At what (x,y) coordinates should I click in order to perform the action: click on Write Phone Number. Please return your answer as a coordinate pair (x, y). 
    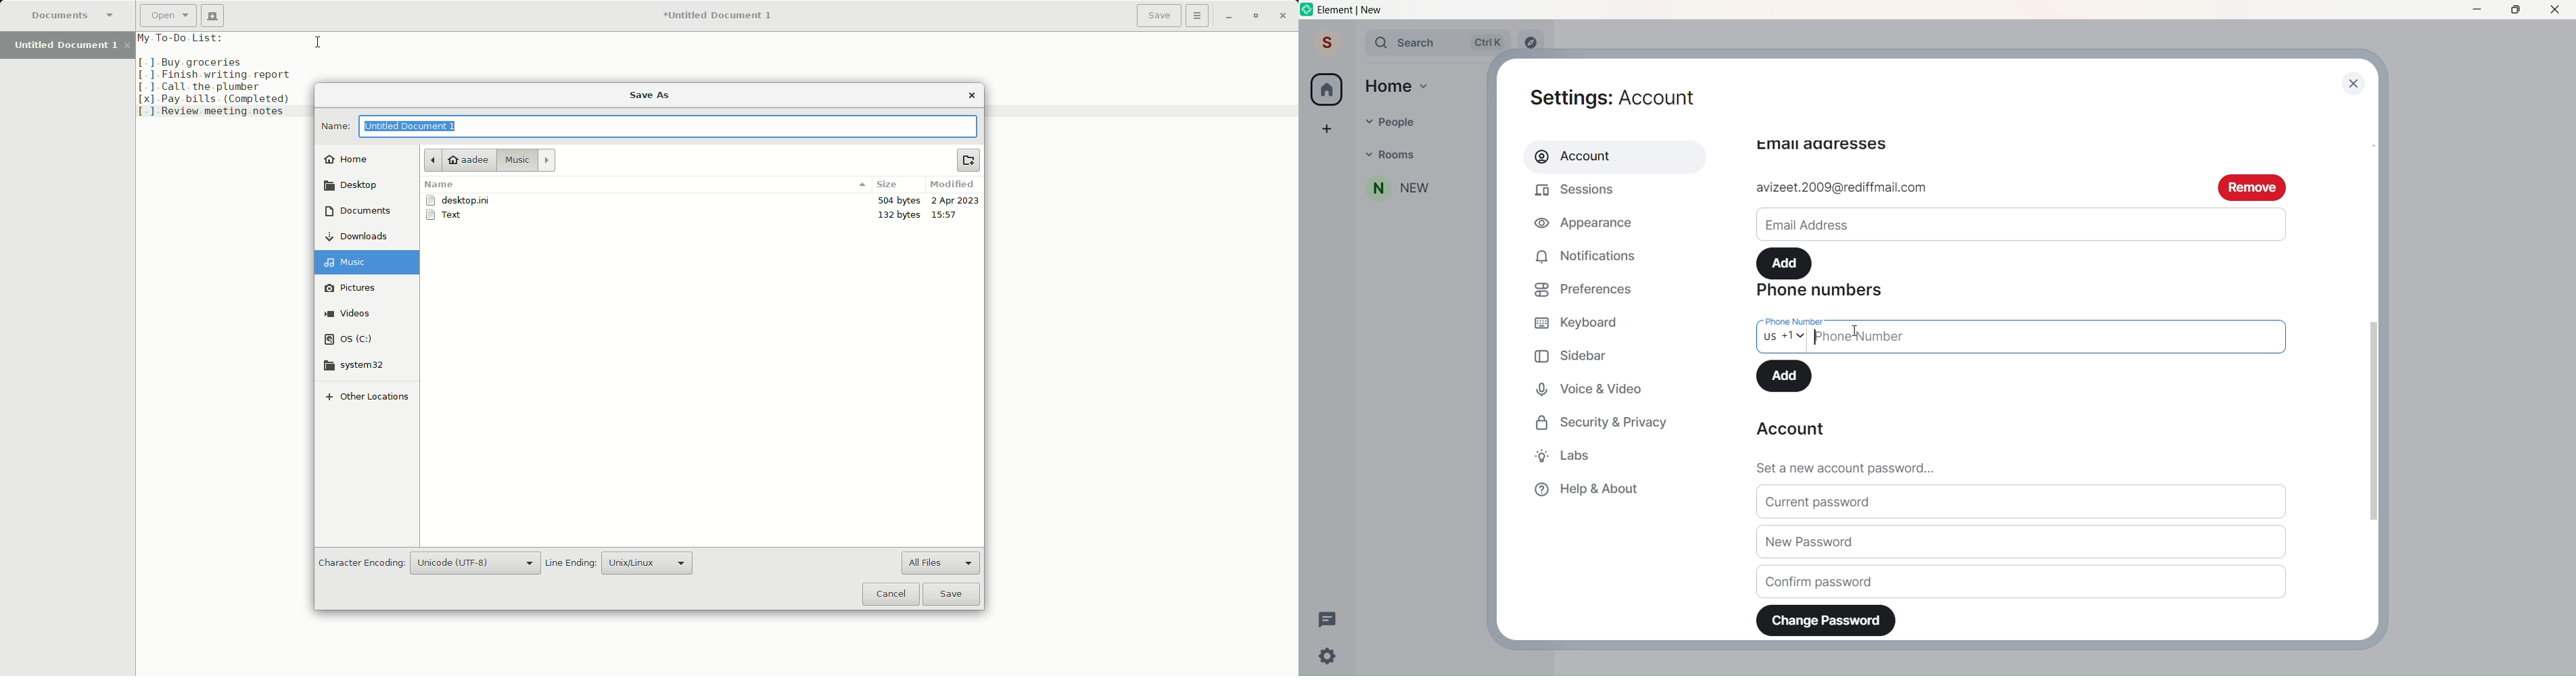
    Looking at the image, I should click on (2057, 337).